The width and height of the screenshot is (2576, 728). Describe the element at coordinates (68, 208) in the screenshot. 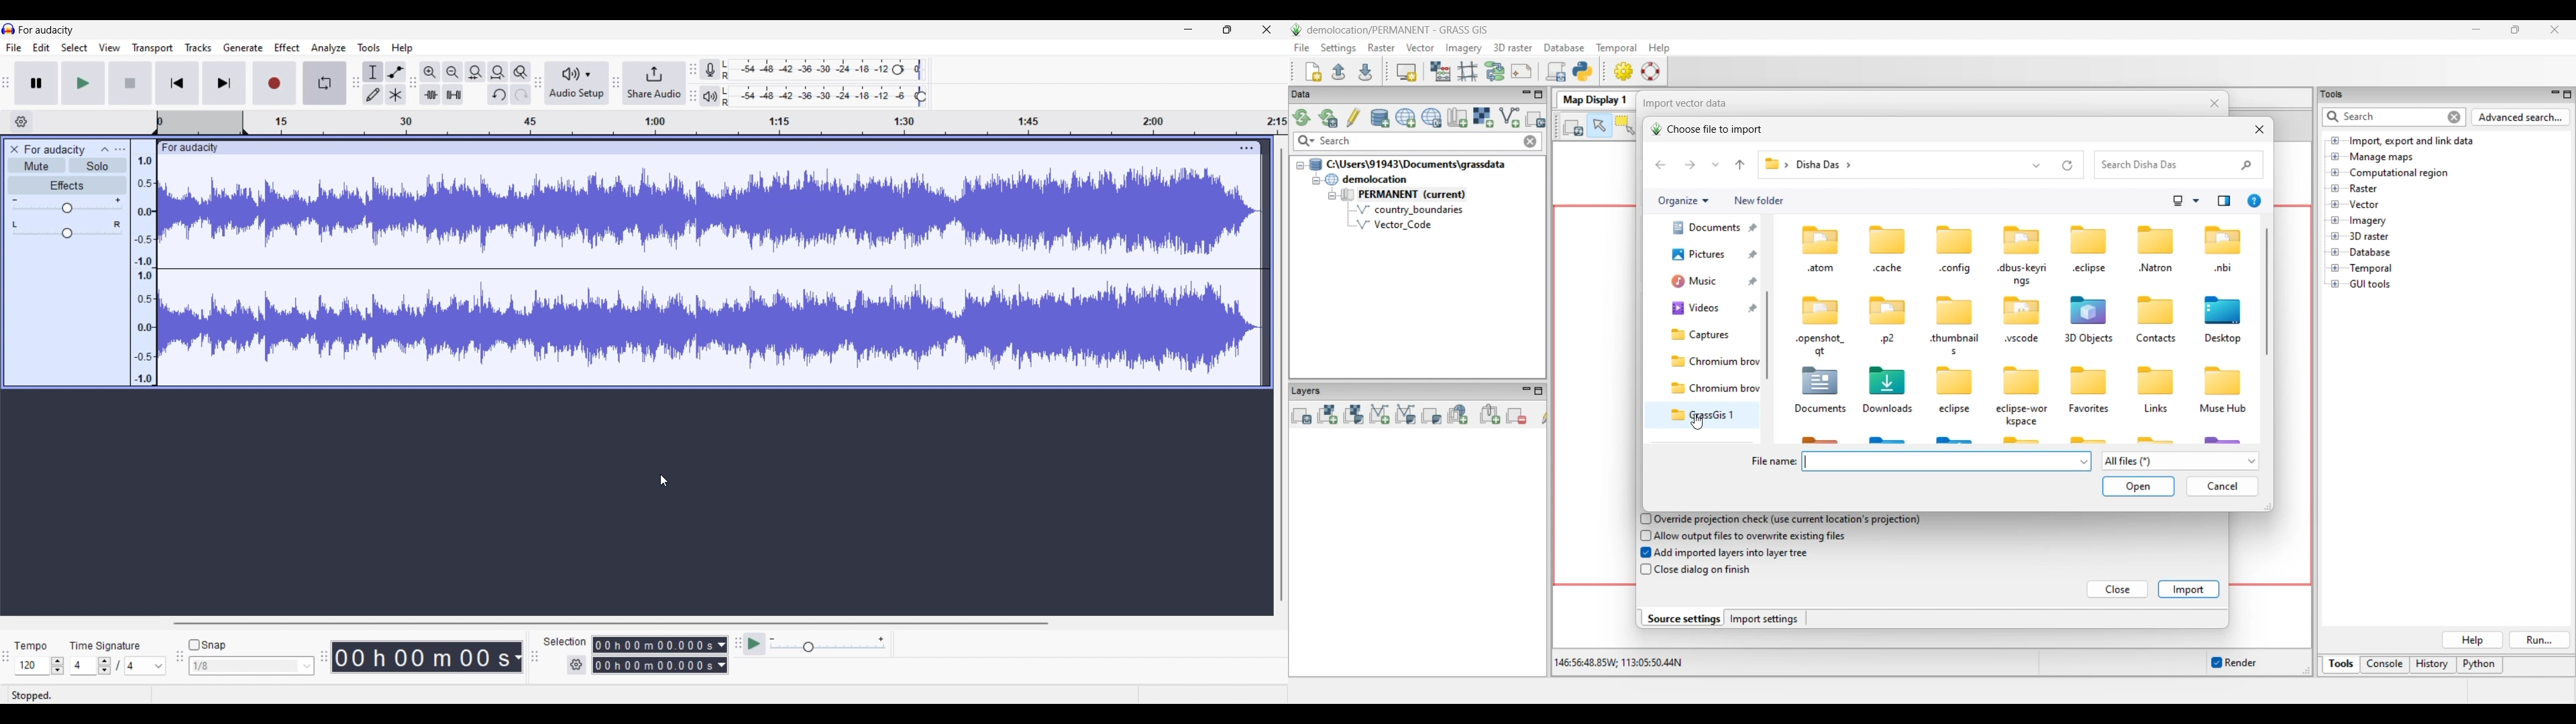

I see `Change Gain` at that location.